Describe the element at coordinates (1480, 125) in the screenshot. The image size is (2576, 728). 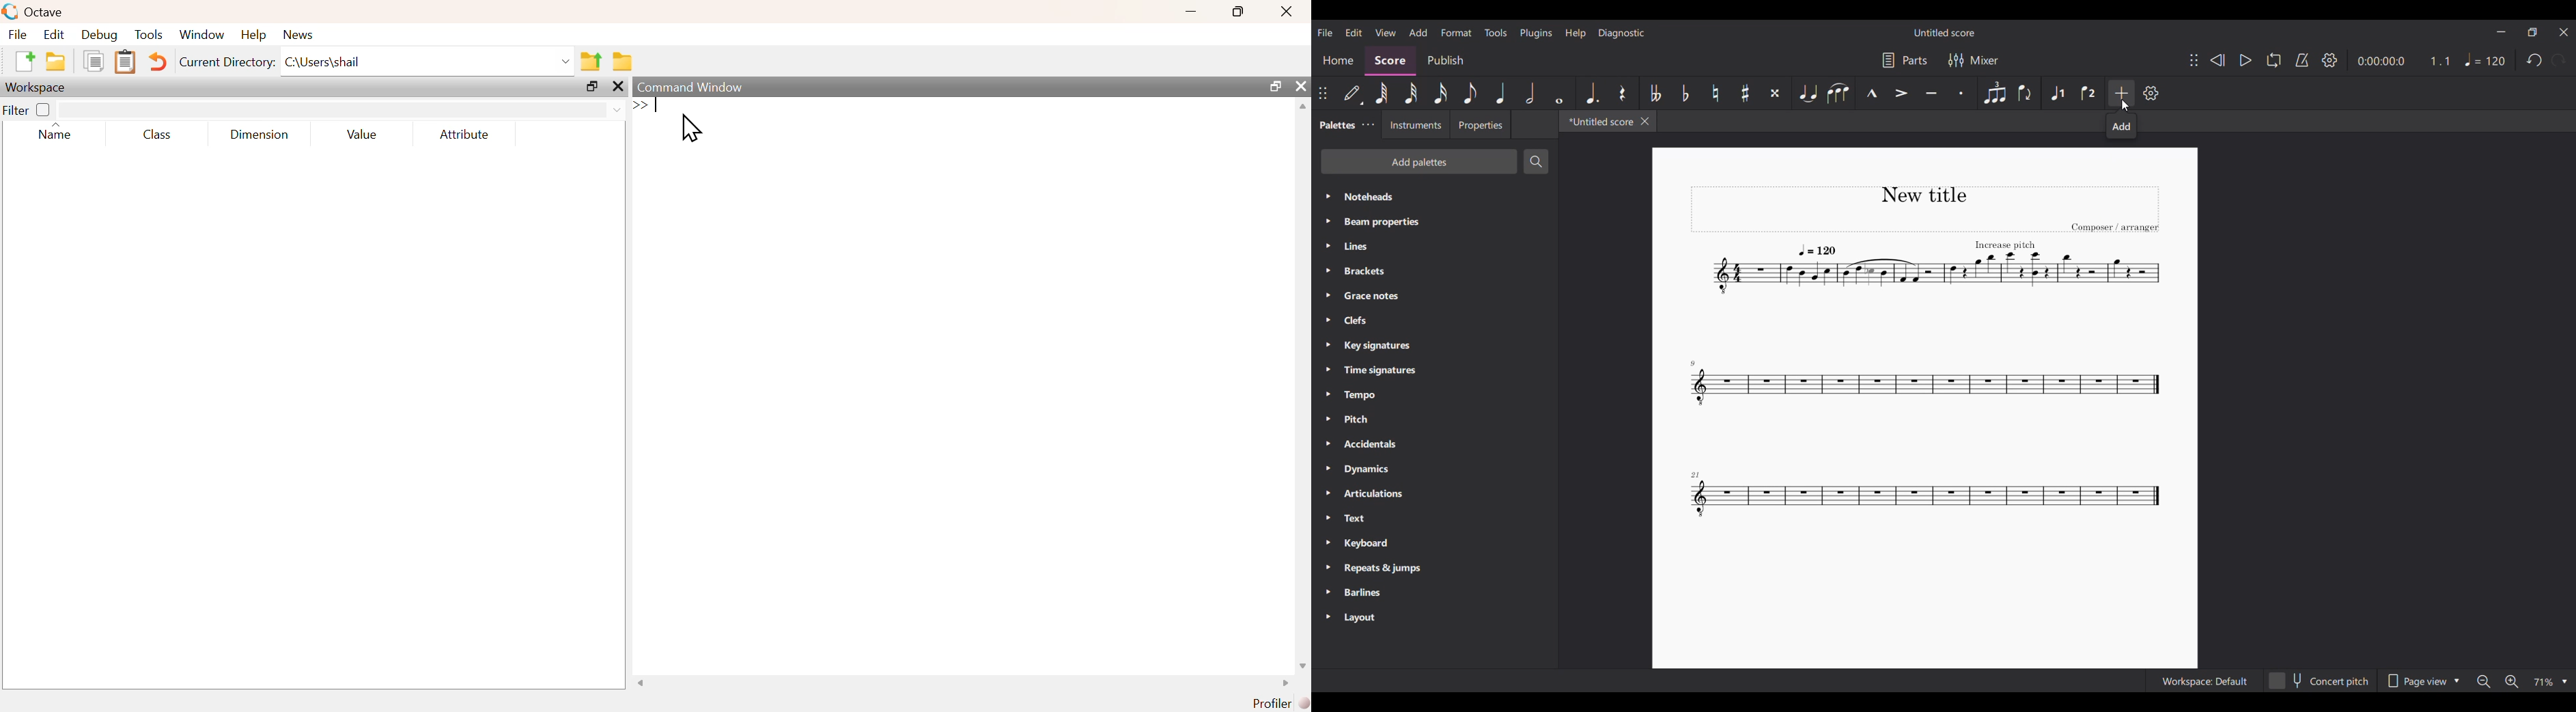
I see `Properties` at that location.